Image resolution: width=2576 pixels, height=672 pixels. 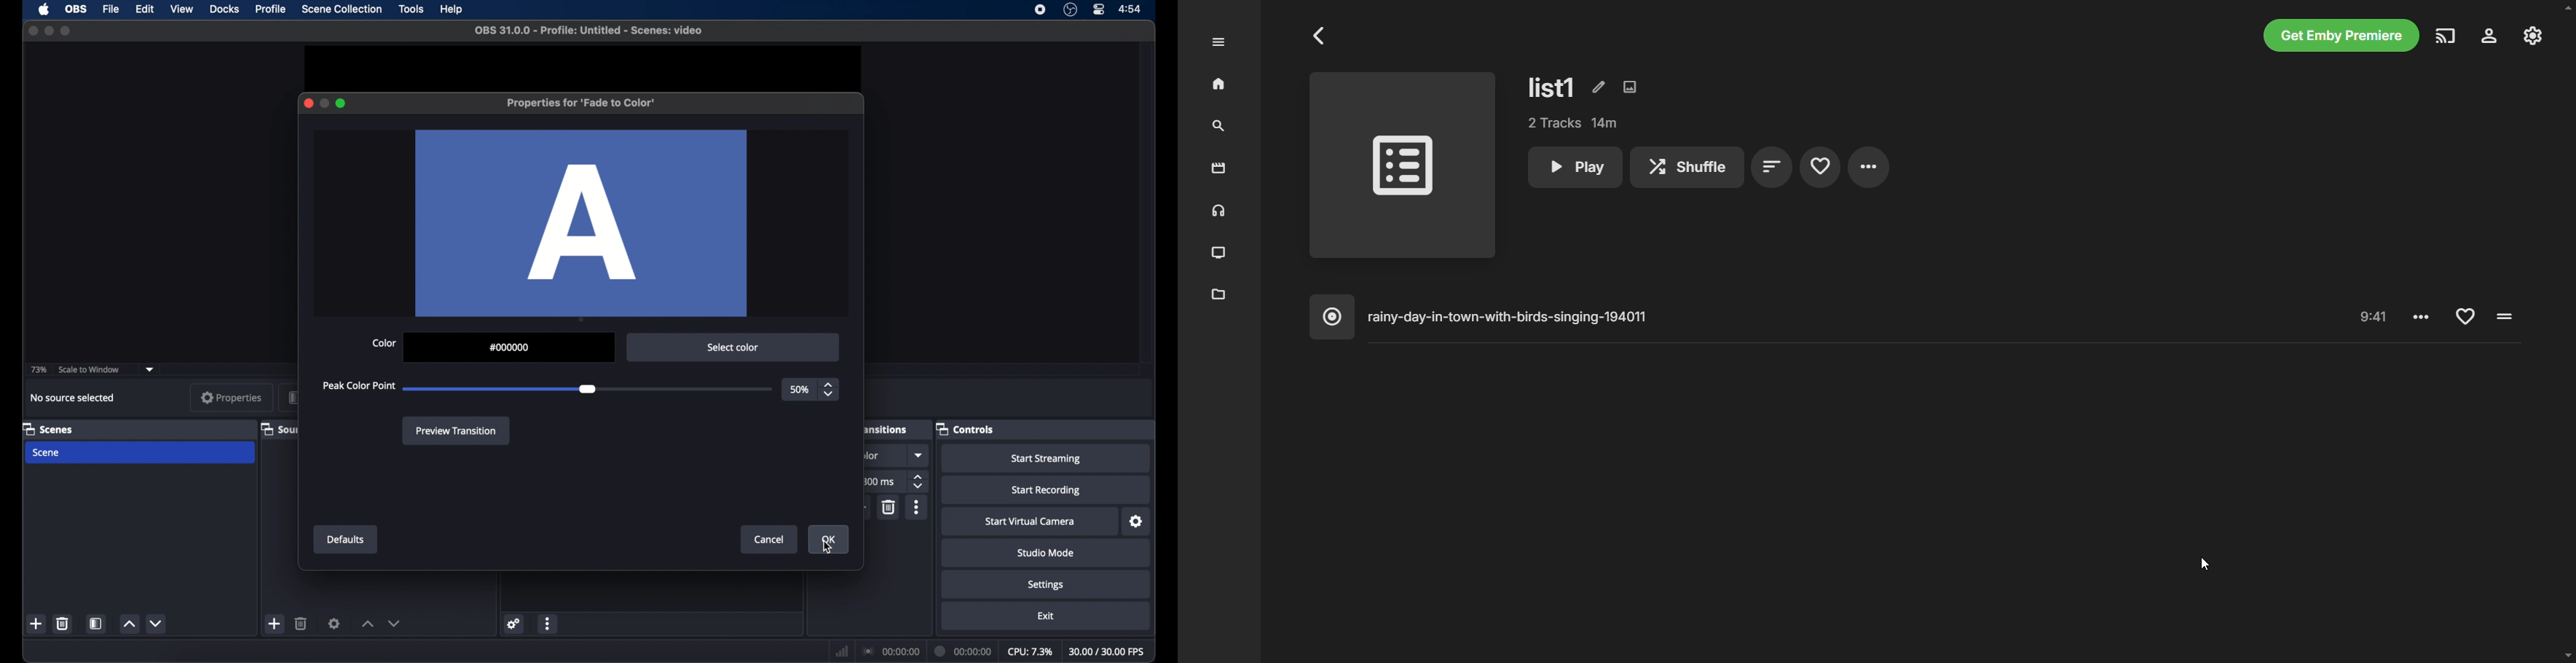 What do you see at coordinates (889, 428) in the screenshot?
I see `scene transitions` at bounding box center [889, 428].